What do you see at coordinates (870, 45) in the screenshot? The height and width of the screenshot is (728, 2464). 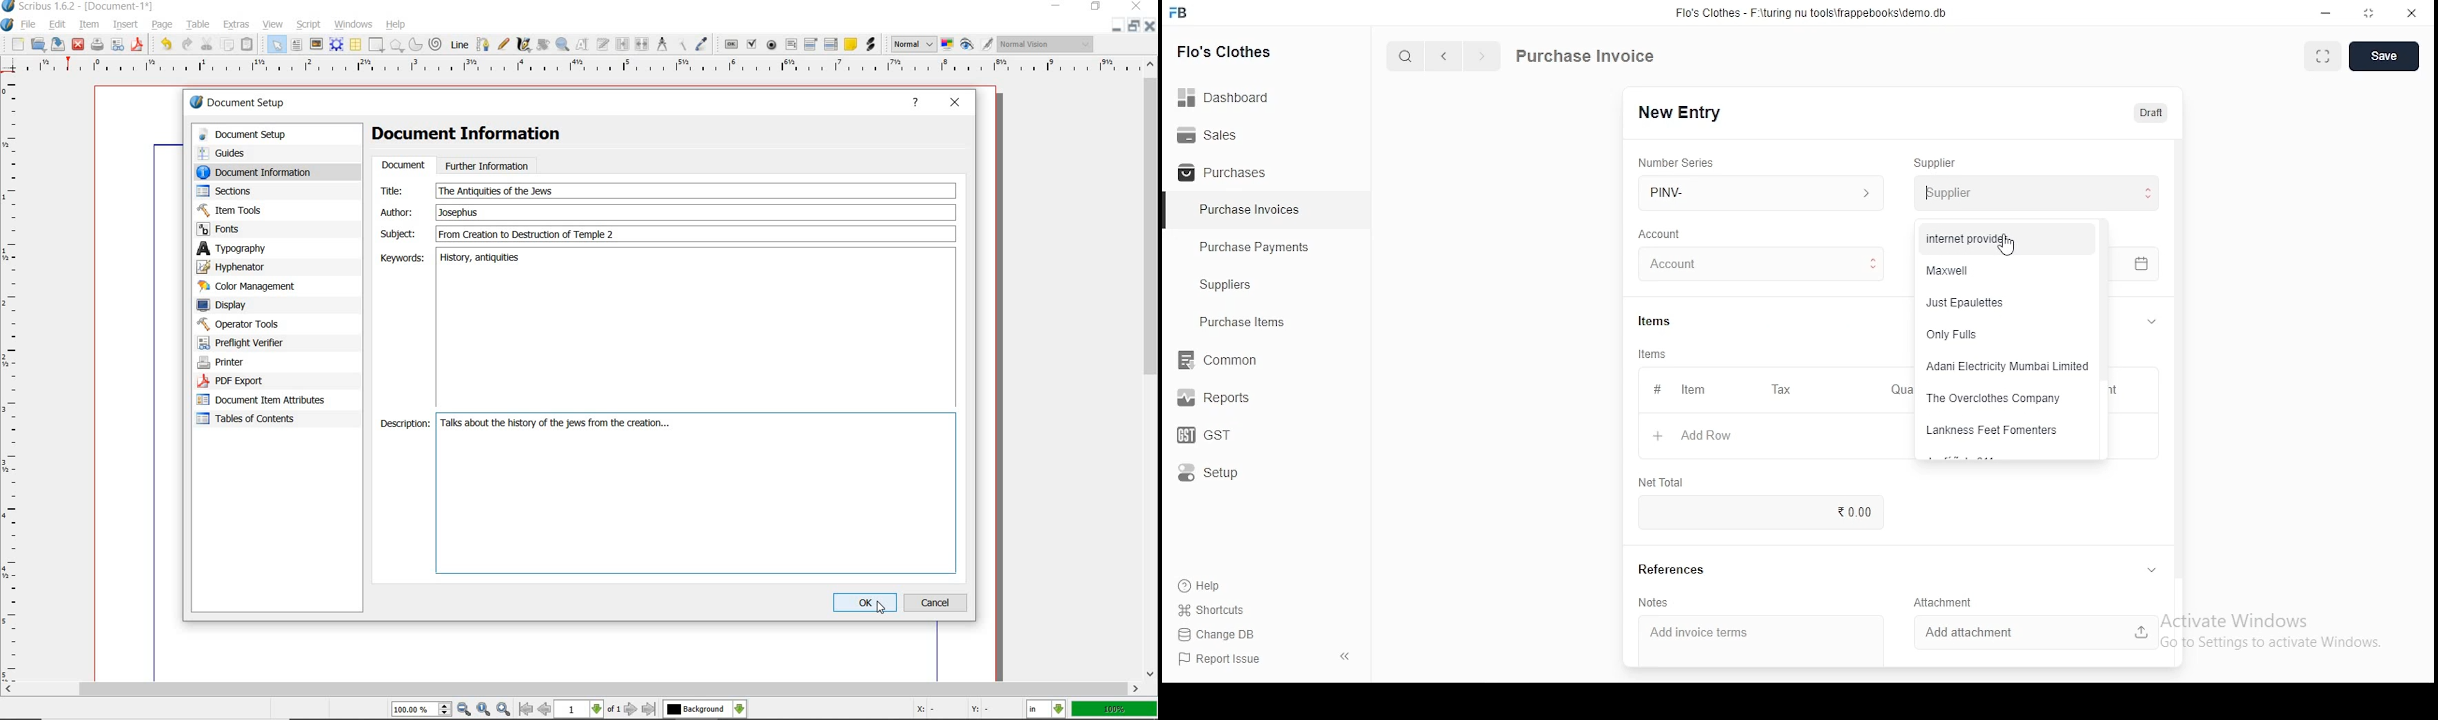 I see `link annotation` at bounding box center [870, 45].